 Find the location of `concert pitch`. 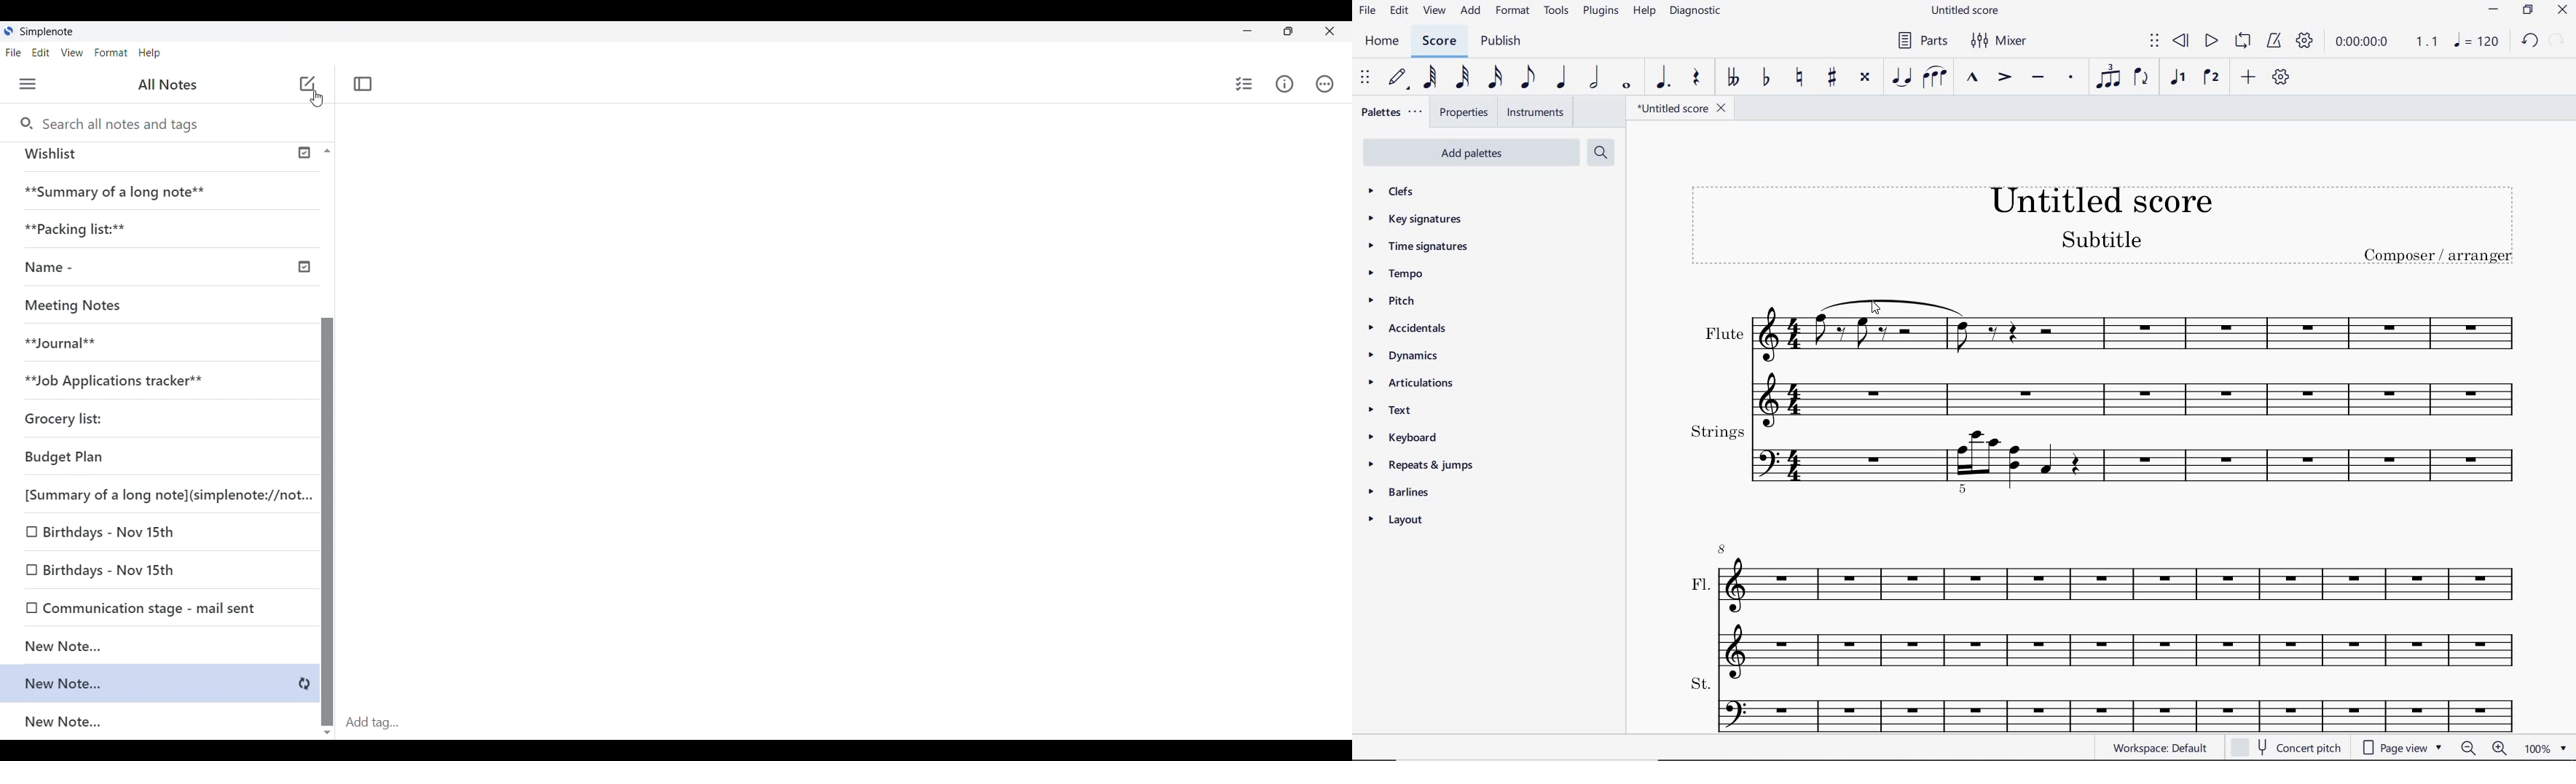

concert pitch is located at coordinates (2291, 746).